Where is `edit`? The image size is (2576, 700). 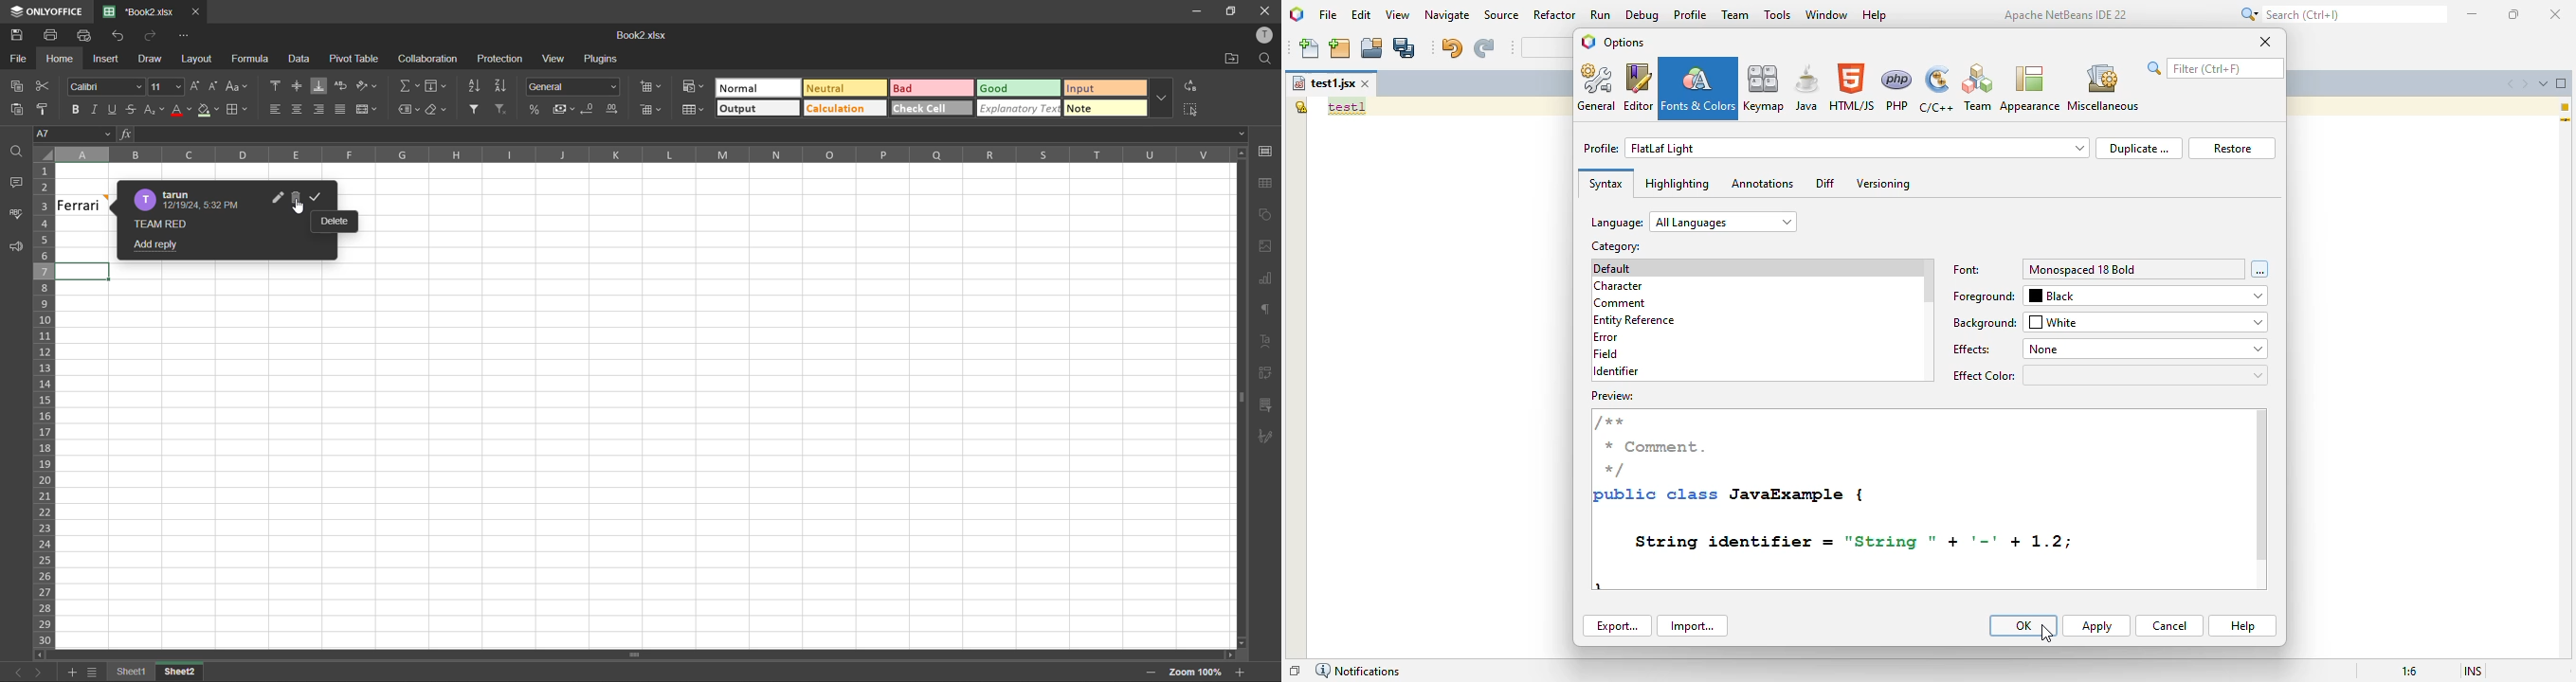 edit is located at coordinates (276, 197).